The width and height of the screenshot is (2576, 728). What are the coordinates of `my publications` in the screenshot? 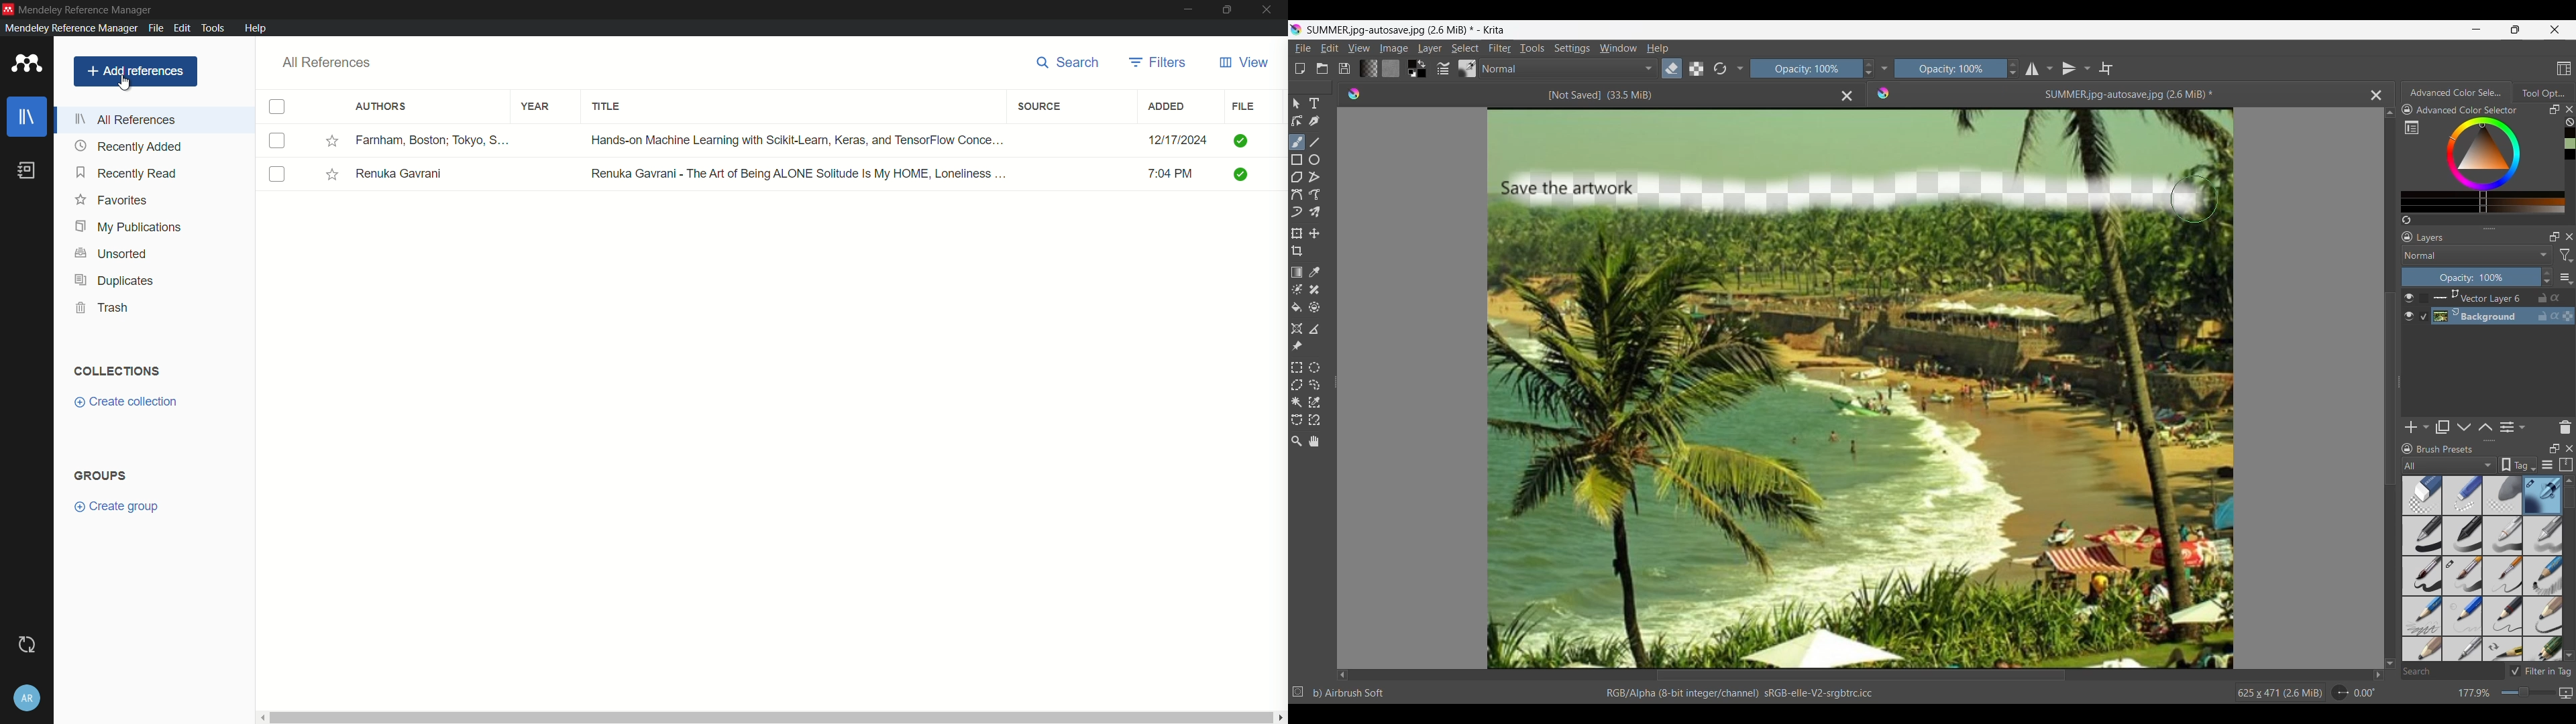 It's located at (129, 227).